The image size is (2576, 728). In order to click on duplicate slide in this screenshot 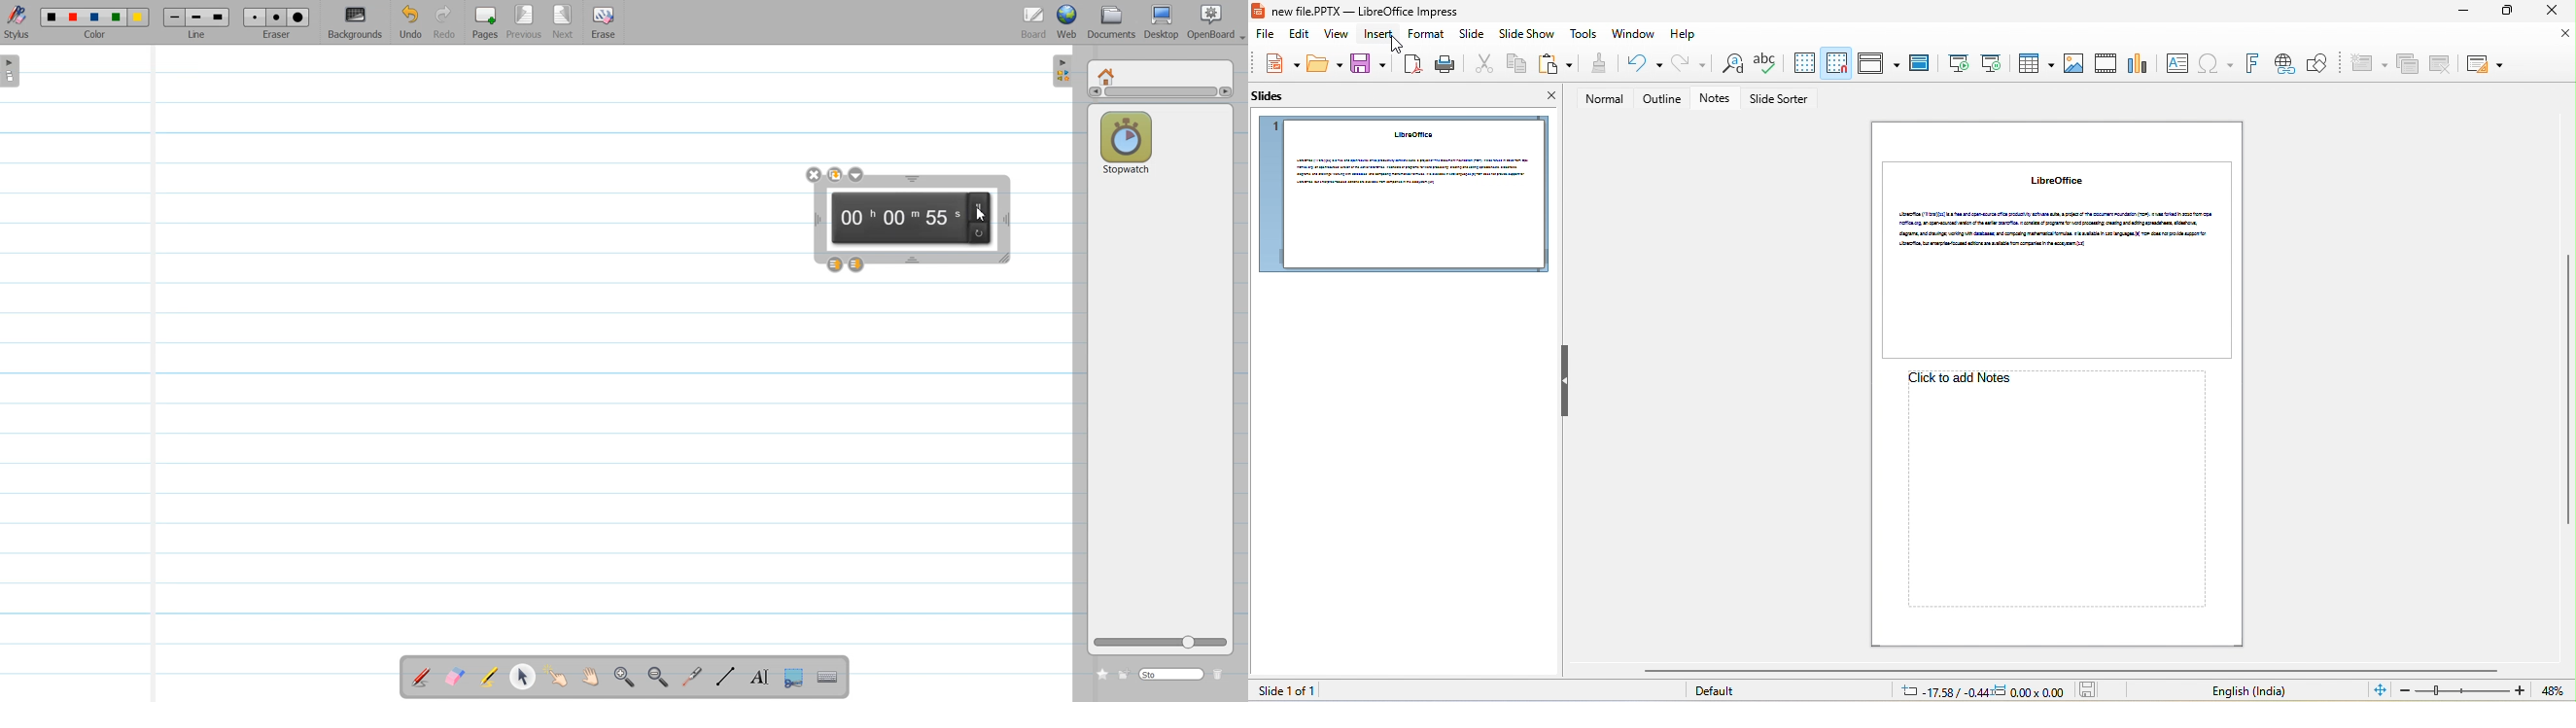, I will do `click(2408, 65)`.